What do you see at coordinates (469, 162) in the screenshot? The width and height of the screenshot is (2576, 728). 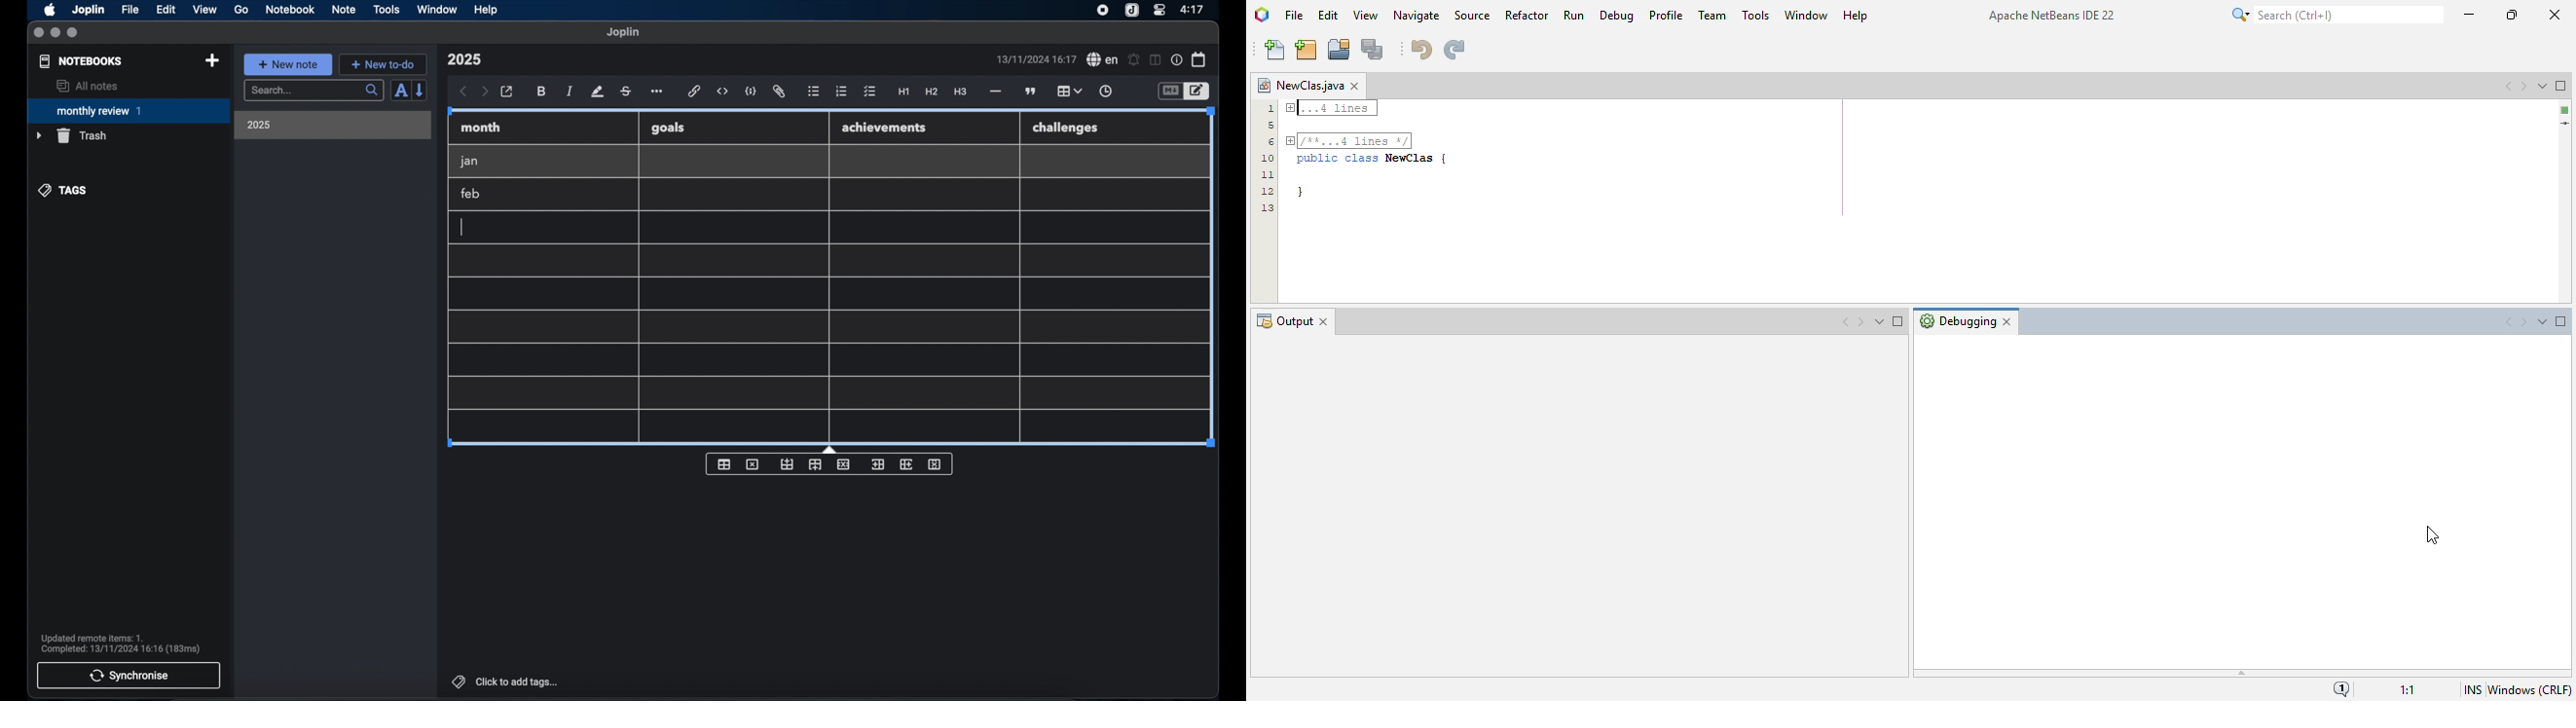 I see `jan` at bounding box center [469, 162].